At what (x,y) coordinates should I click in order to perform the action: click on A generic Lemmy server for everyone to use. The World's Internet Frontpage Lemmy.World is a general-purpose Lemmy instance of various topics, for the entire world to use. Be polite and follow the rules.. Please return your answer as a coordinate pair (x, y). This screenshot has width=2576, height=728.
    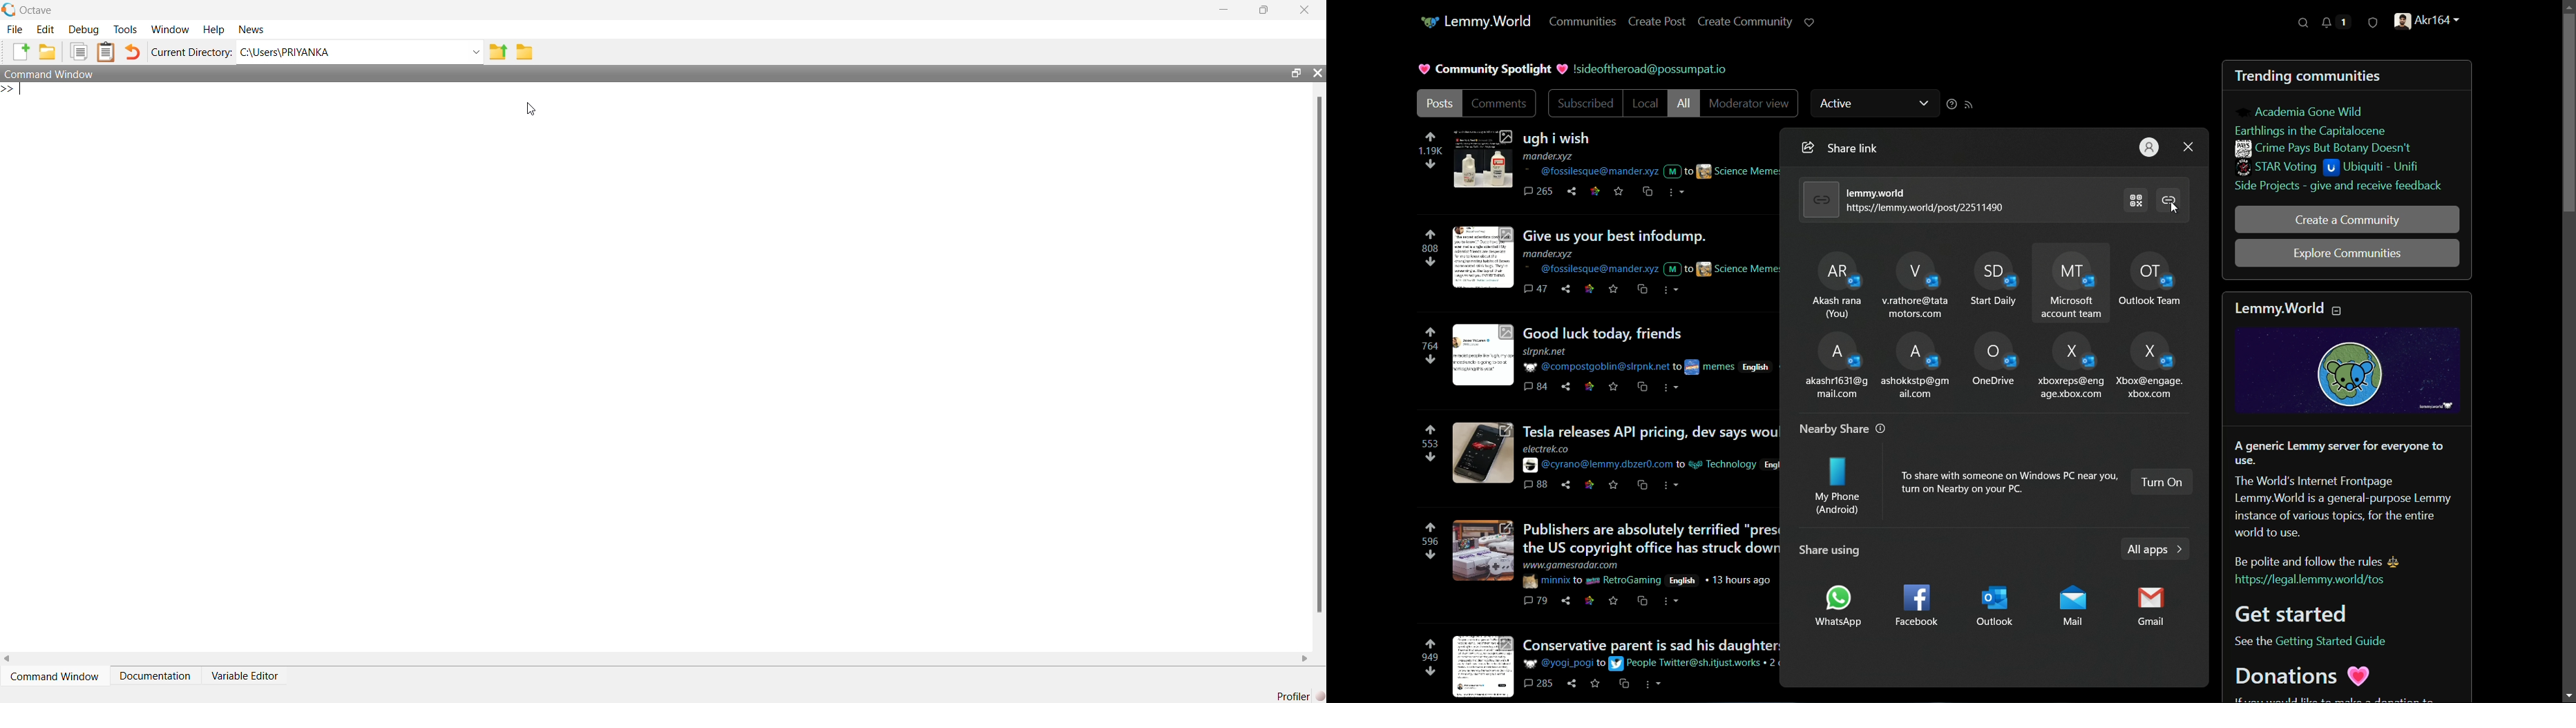
    Looking at the image, I should click on (2345, 503).